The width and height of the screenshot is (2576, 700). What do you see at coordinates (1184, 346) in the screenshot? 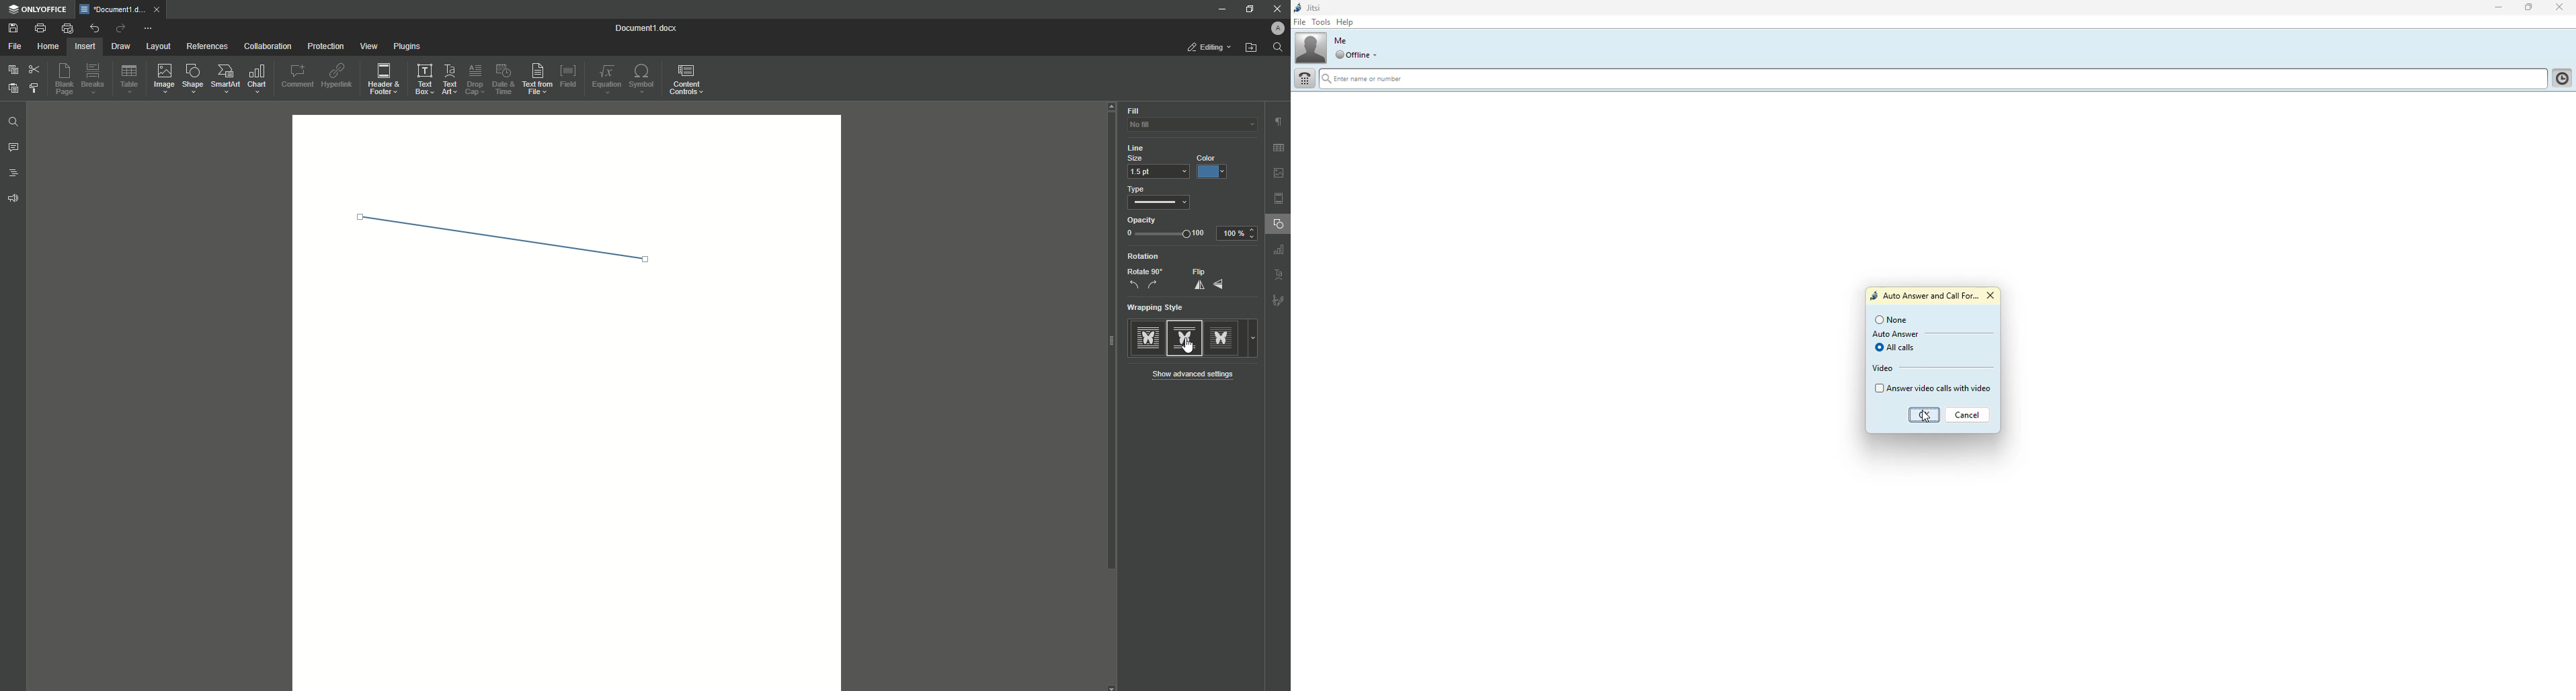
I see `Cursor` at bounding box center [1184, 346].